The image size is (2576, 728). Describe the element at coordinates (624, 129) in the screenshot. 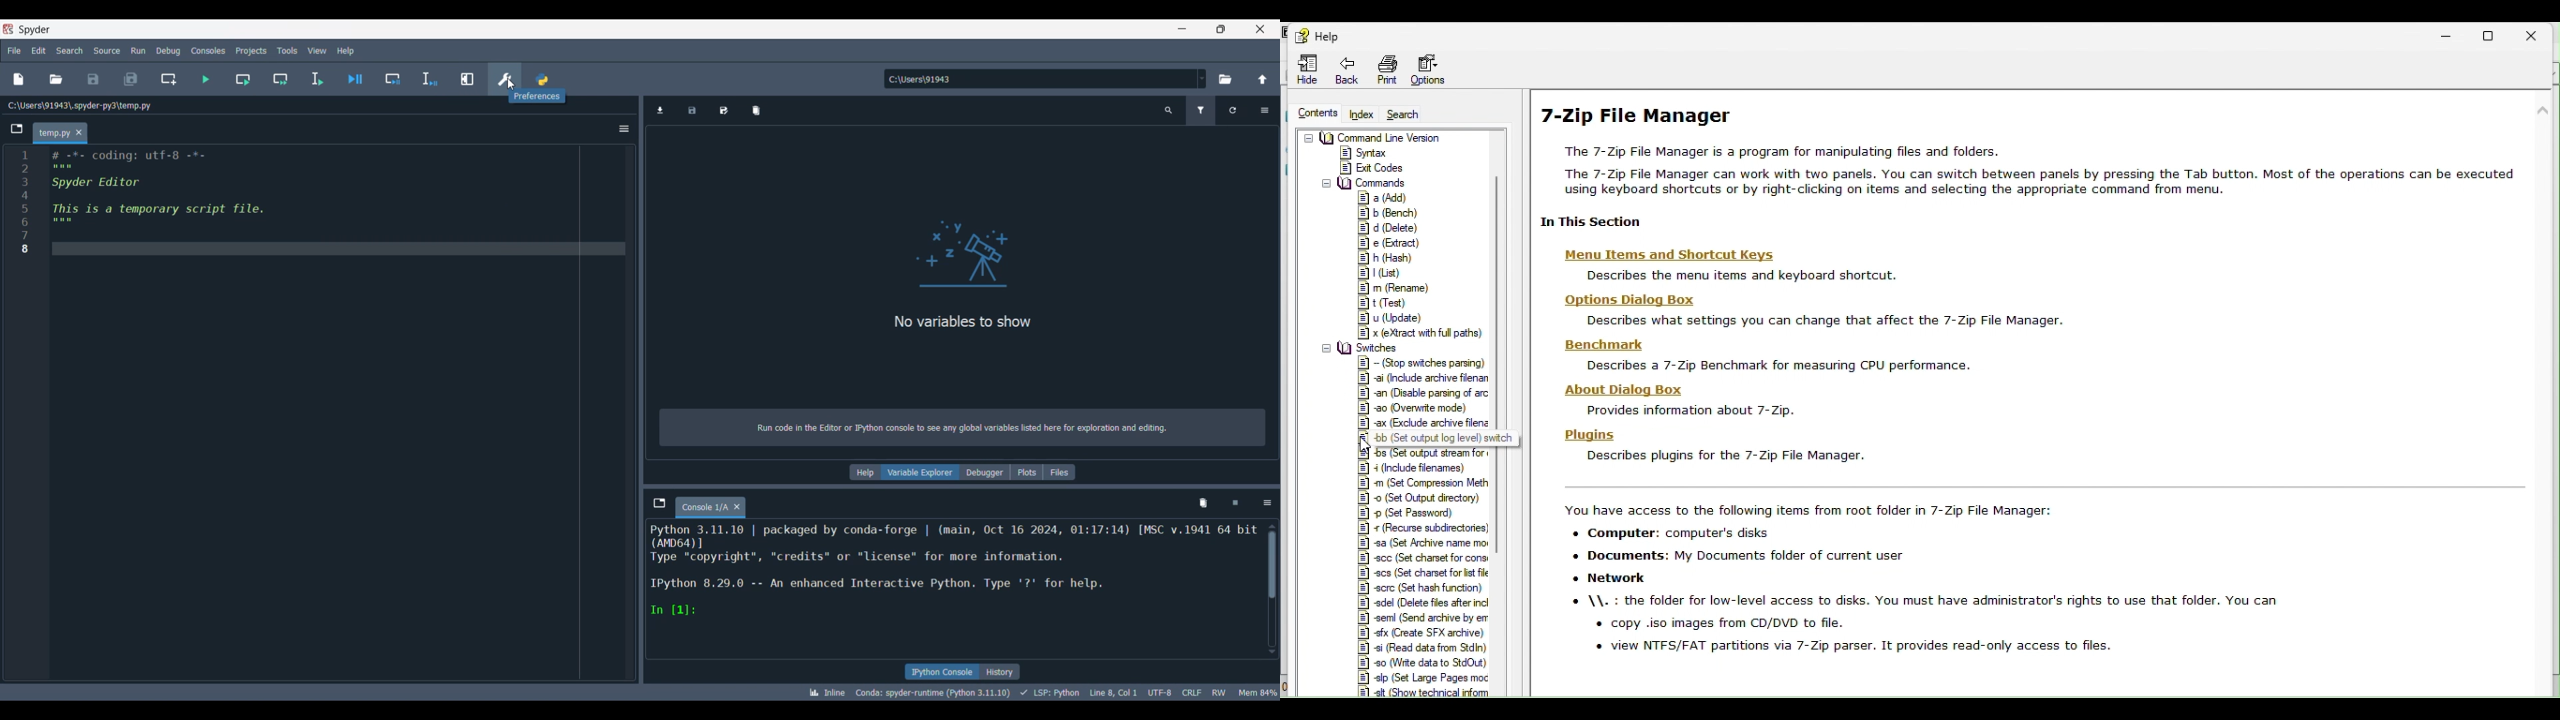

I see `Options` at that location.